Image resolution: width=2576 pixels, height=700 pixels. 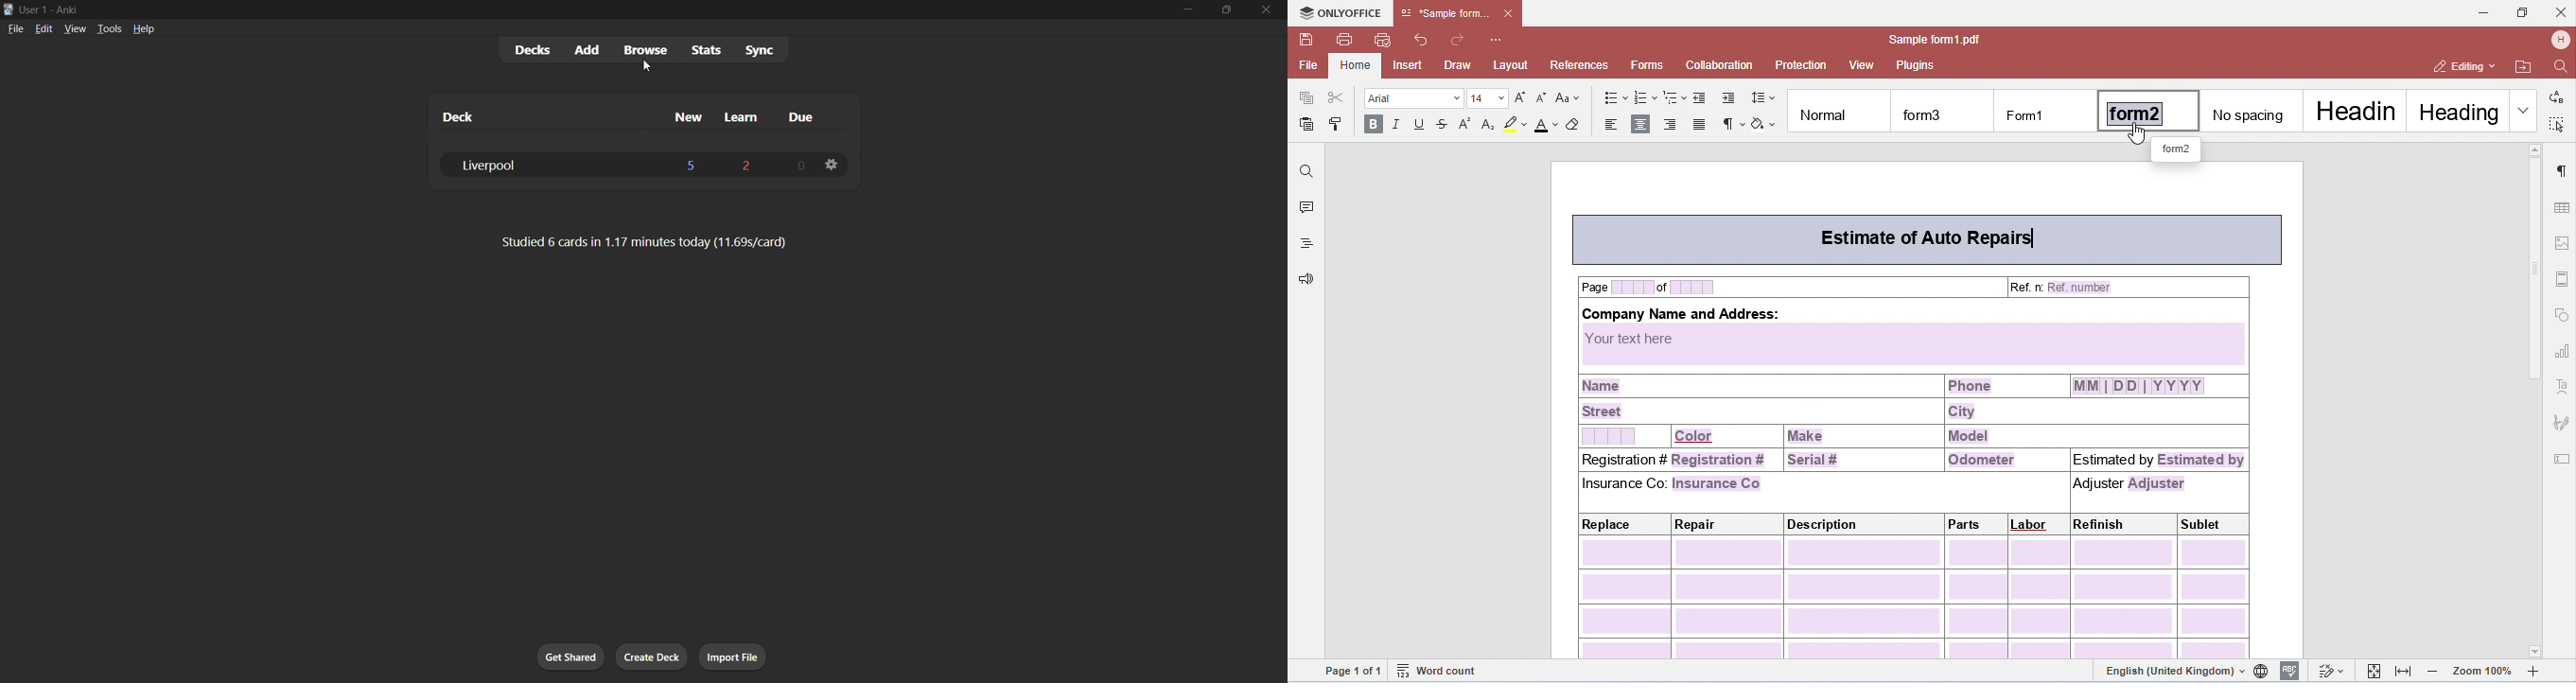 What do you see at coordinates (654, 659) in the screenshot?
I see `create deck` at bounding box center [654, 659].